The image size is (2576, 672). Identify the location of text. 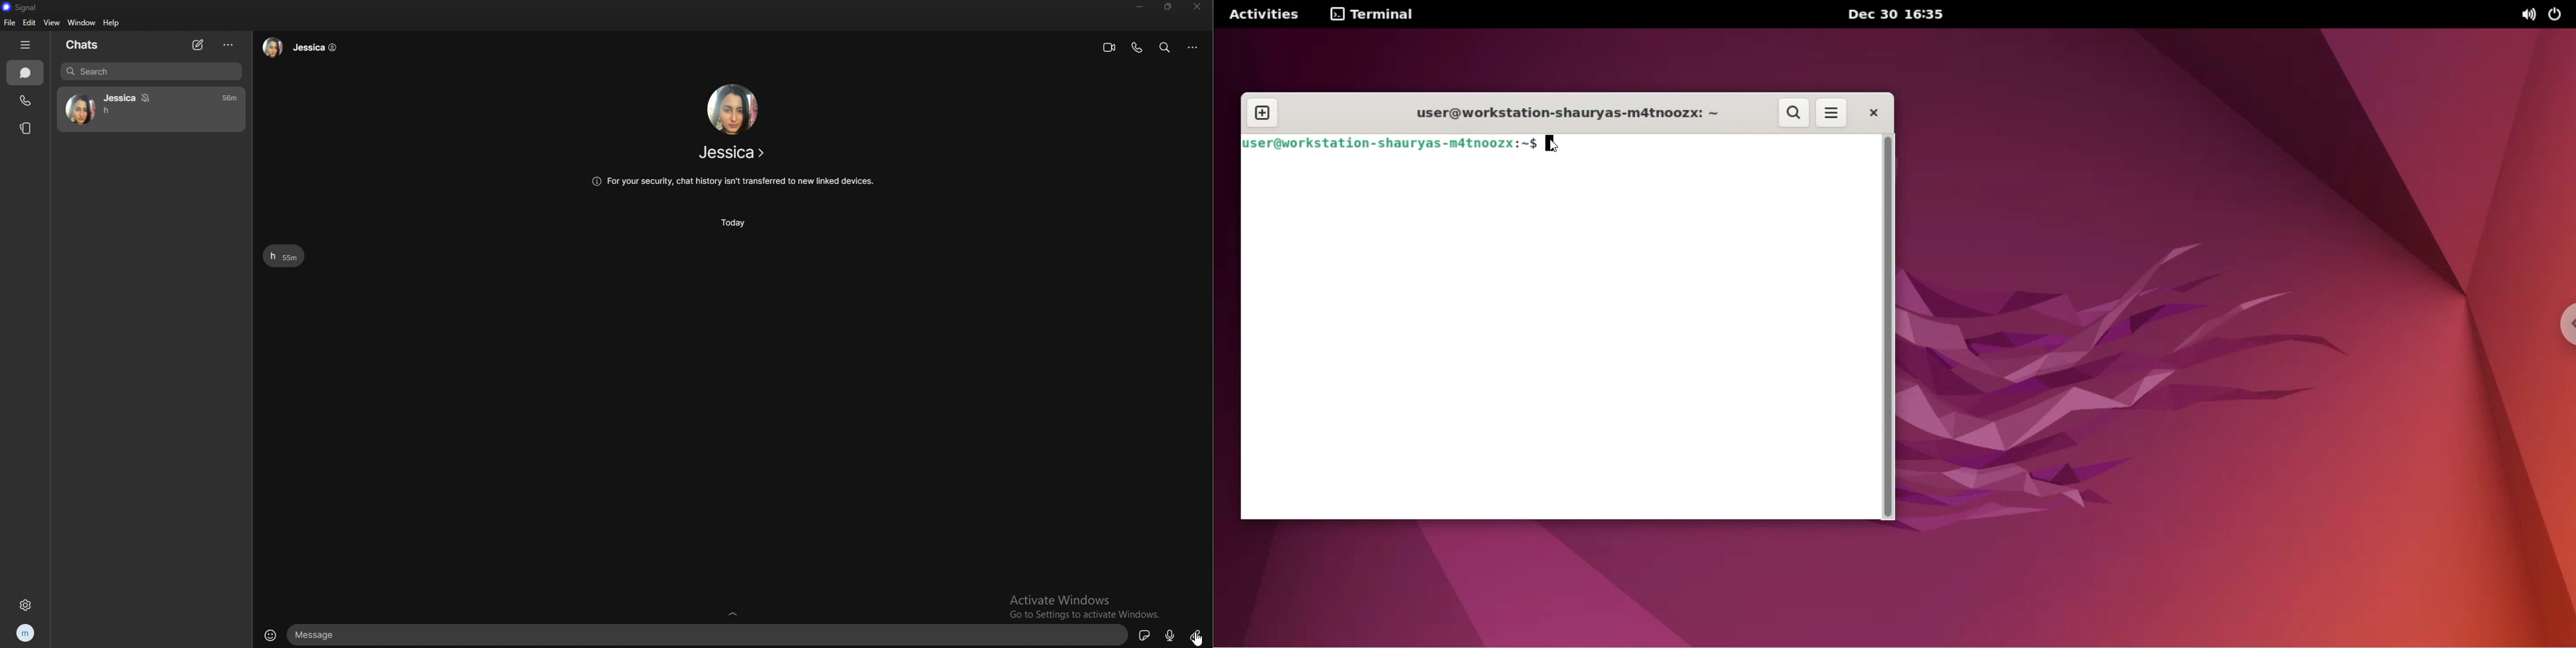
(285, 256).